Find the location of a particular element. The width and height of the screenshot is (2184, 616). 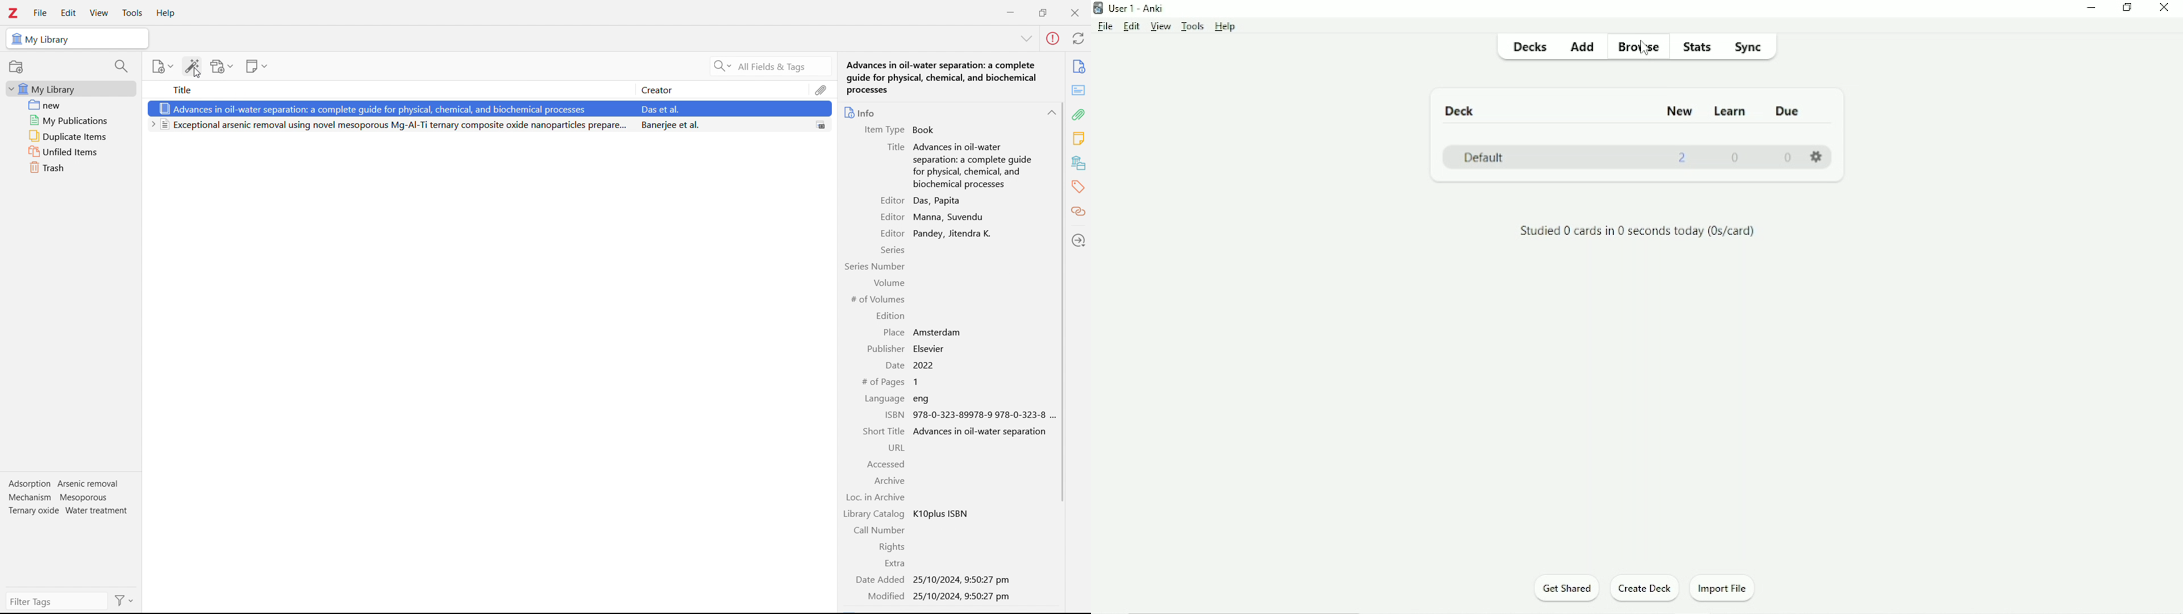

Browse is located at coordinates (1636, 45).